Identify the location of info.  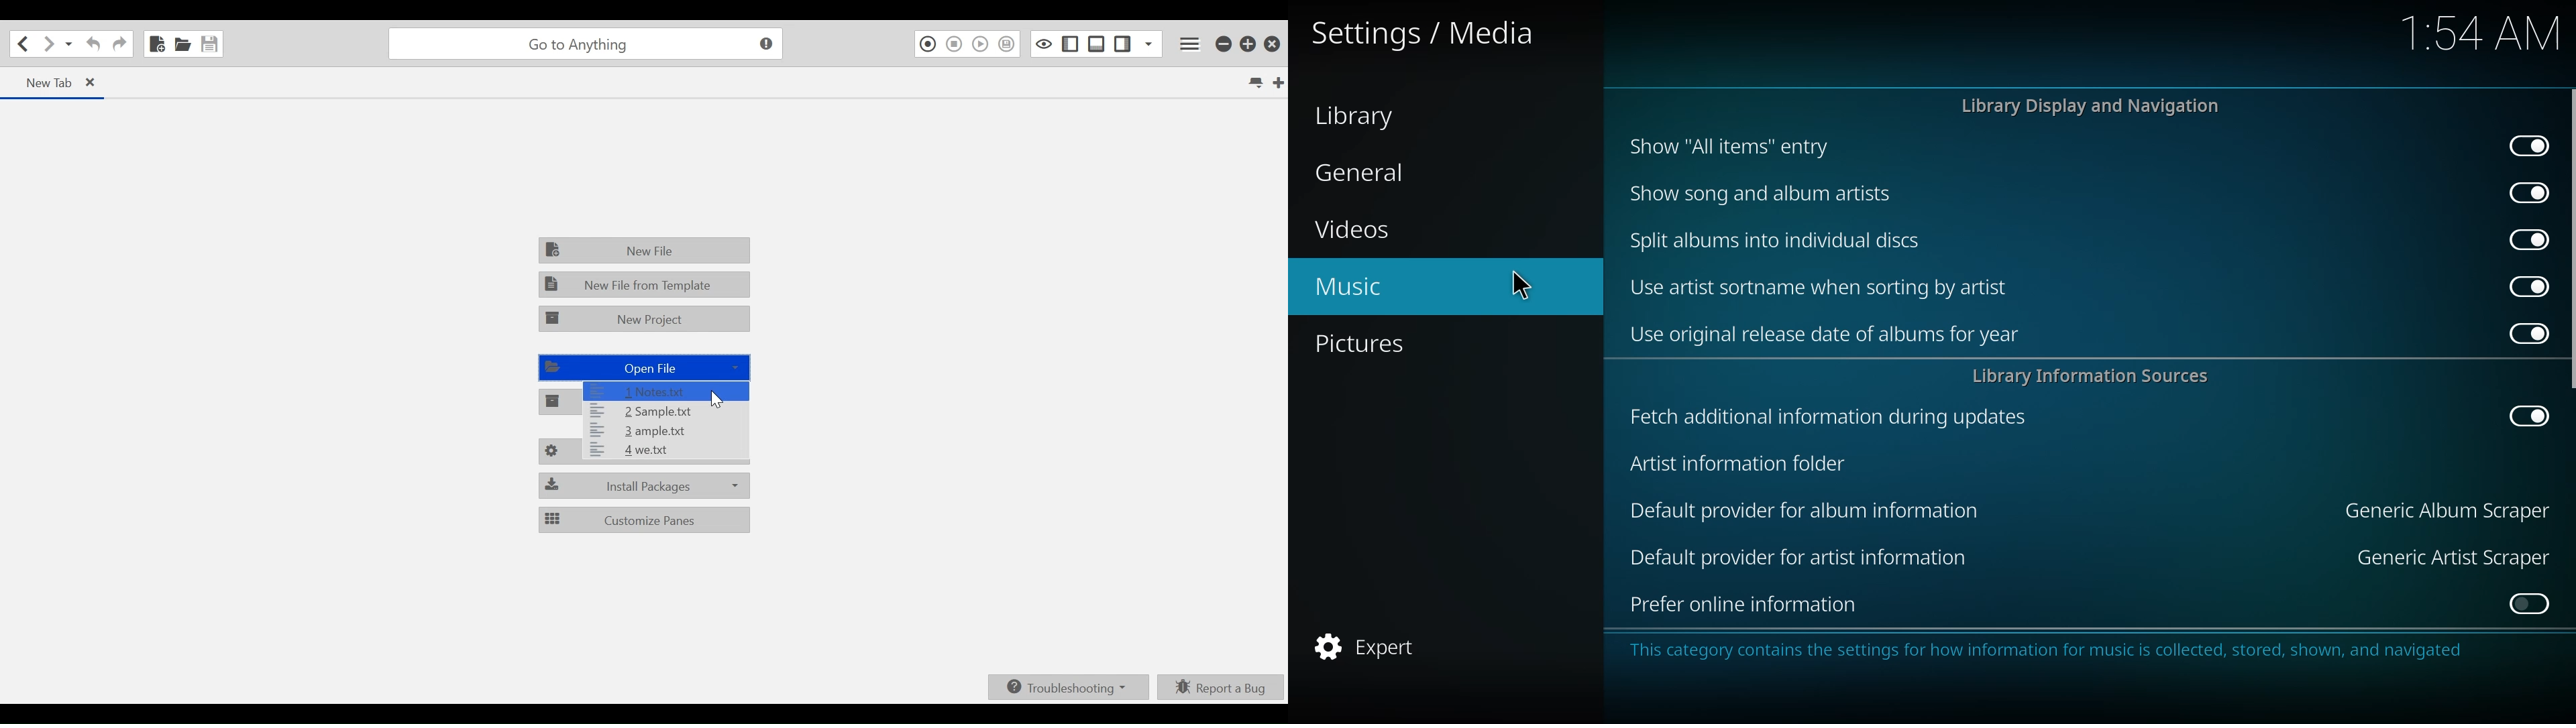
(2049, 653).